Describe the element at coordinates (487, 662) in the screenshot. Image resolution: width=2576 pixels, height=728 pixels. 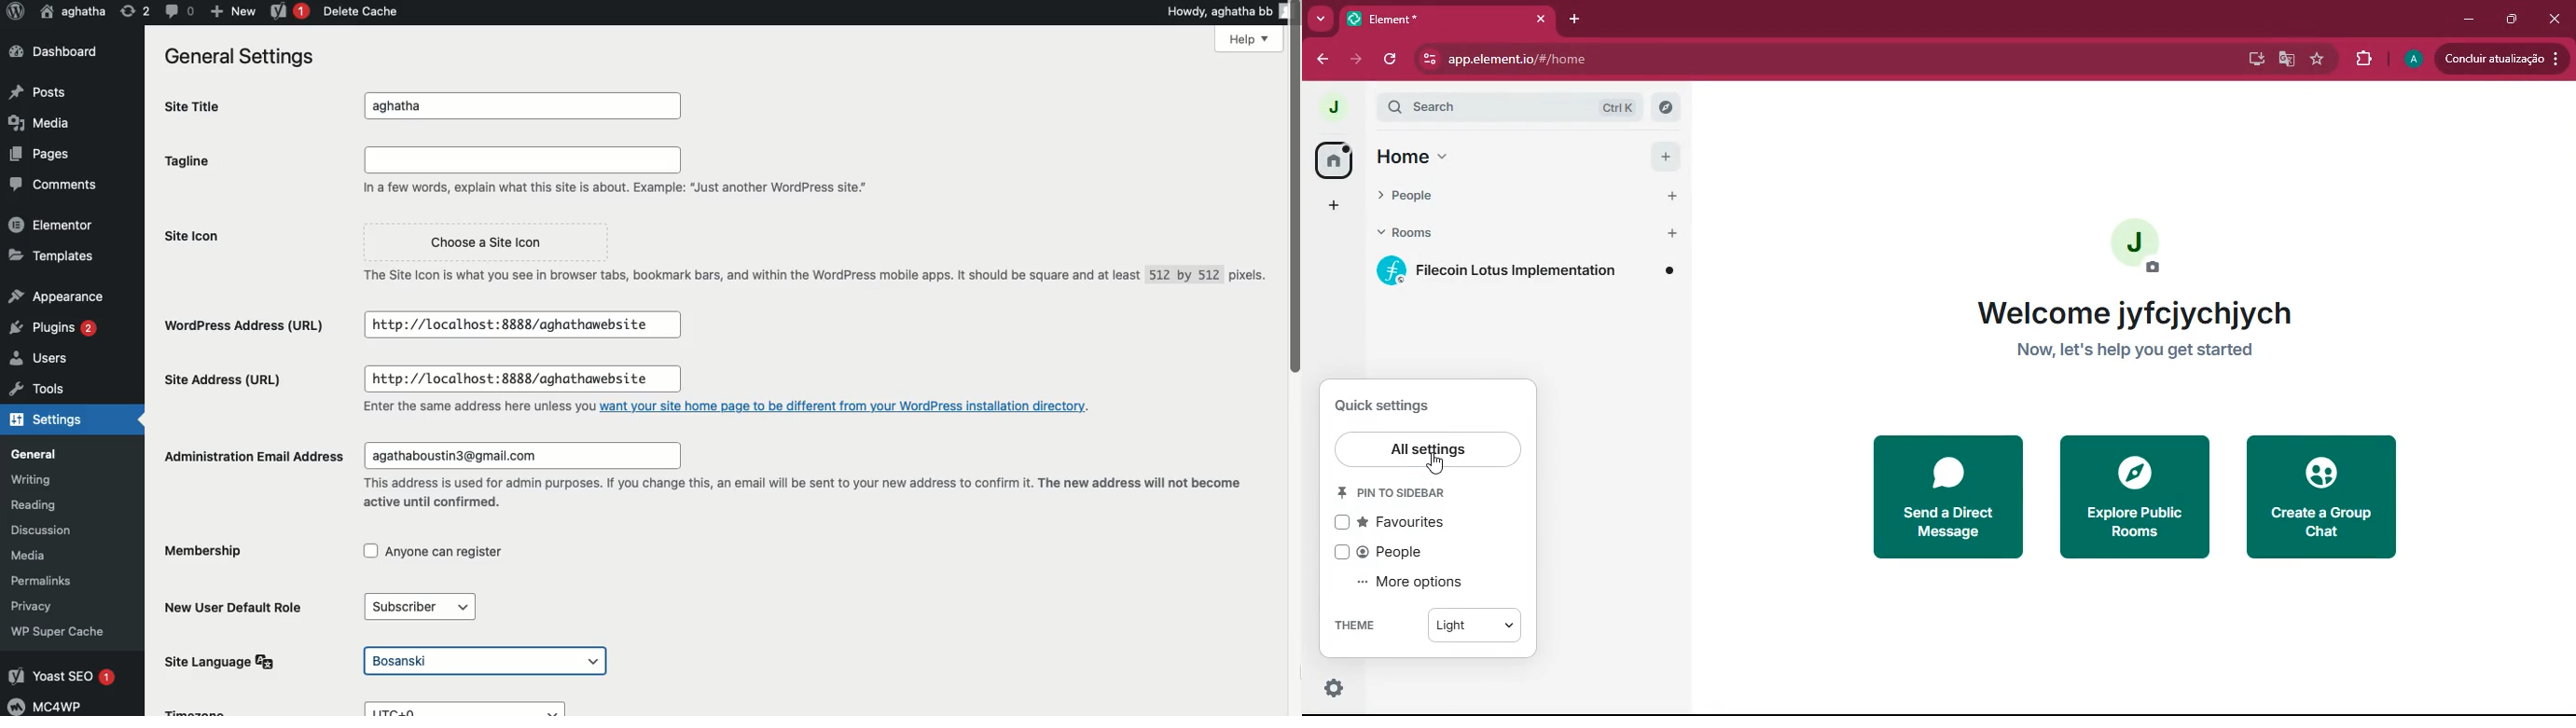
I see `Bosanski` at that location.